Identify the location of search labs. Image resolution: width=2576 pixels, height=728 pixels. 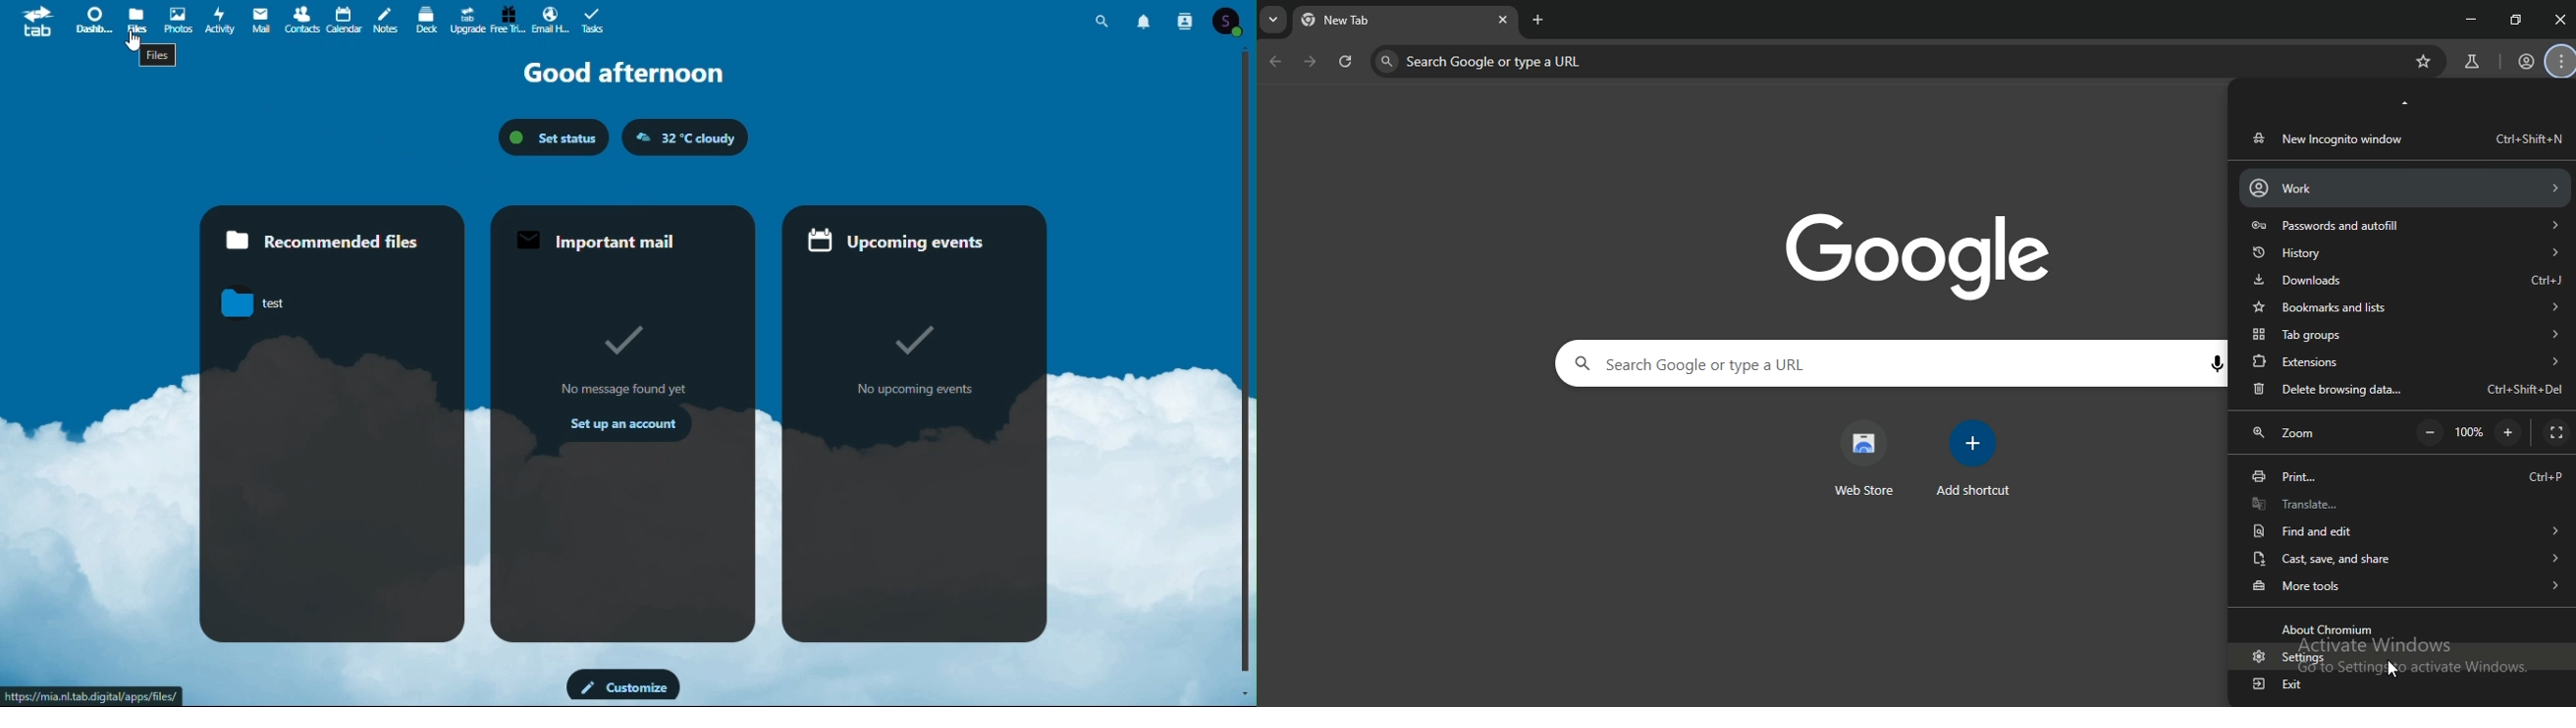
(2470, 62).